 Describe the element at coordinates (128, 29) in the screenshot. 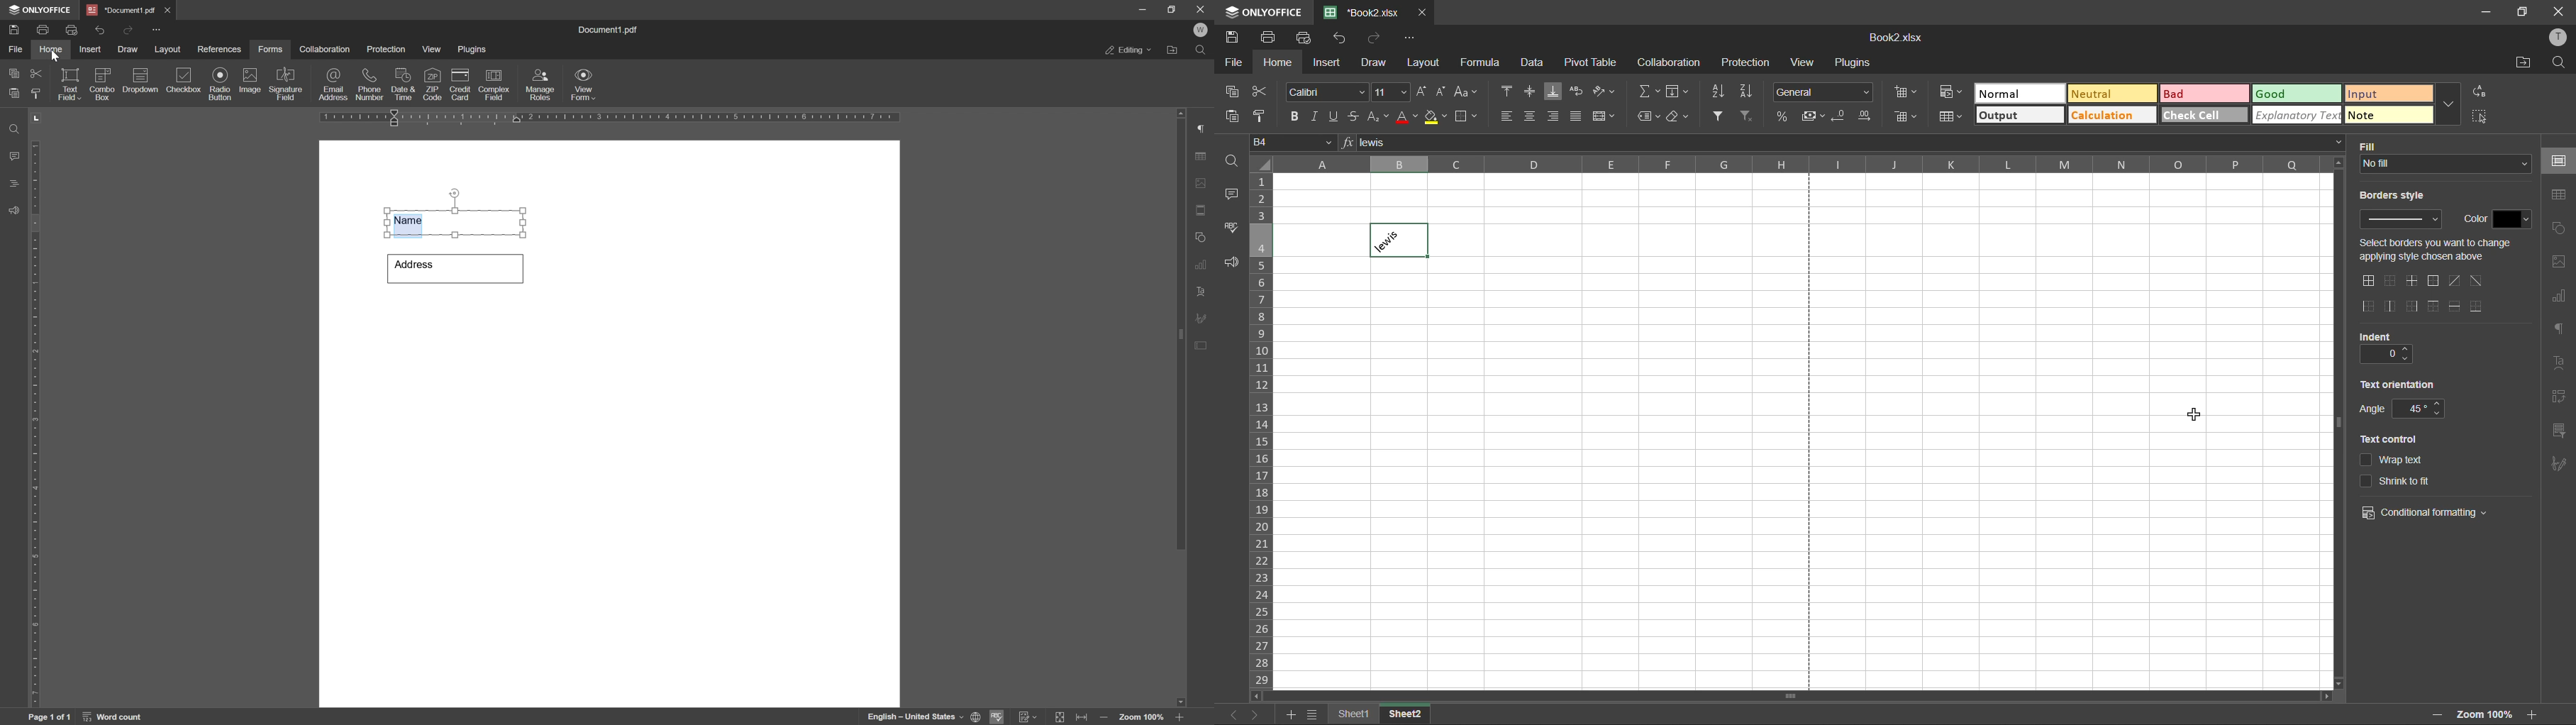

I see `redo` at that location.